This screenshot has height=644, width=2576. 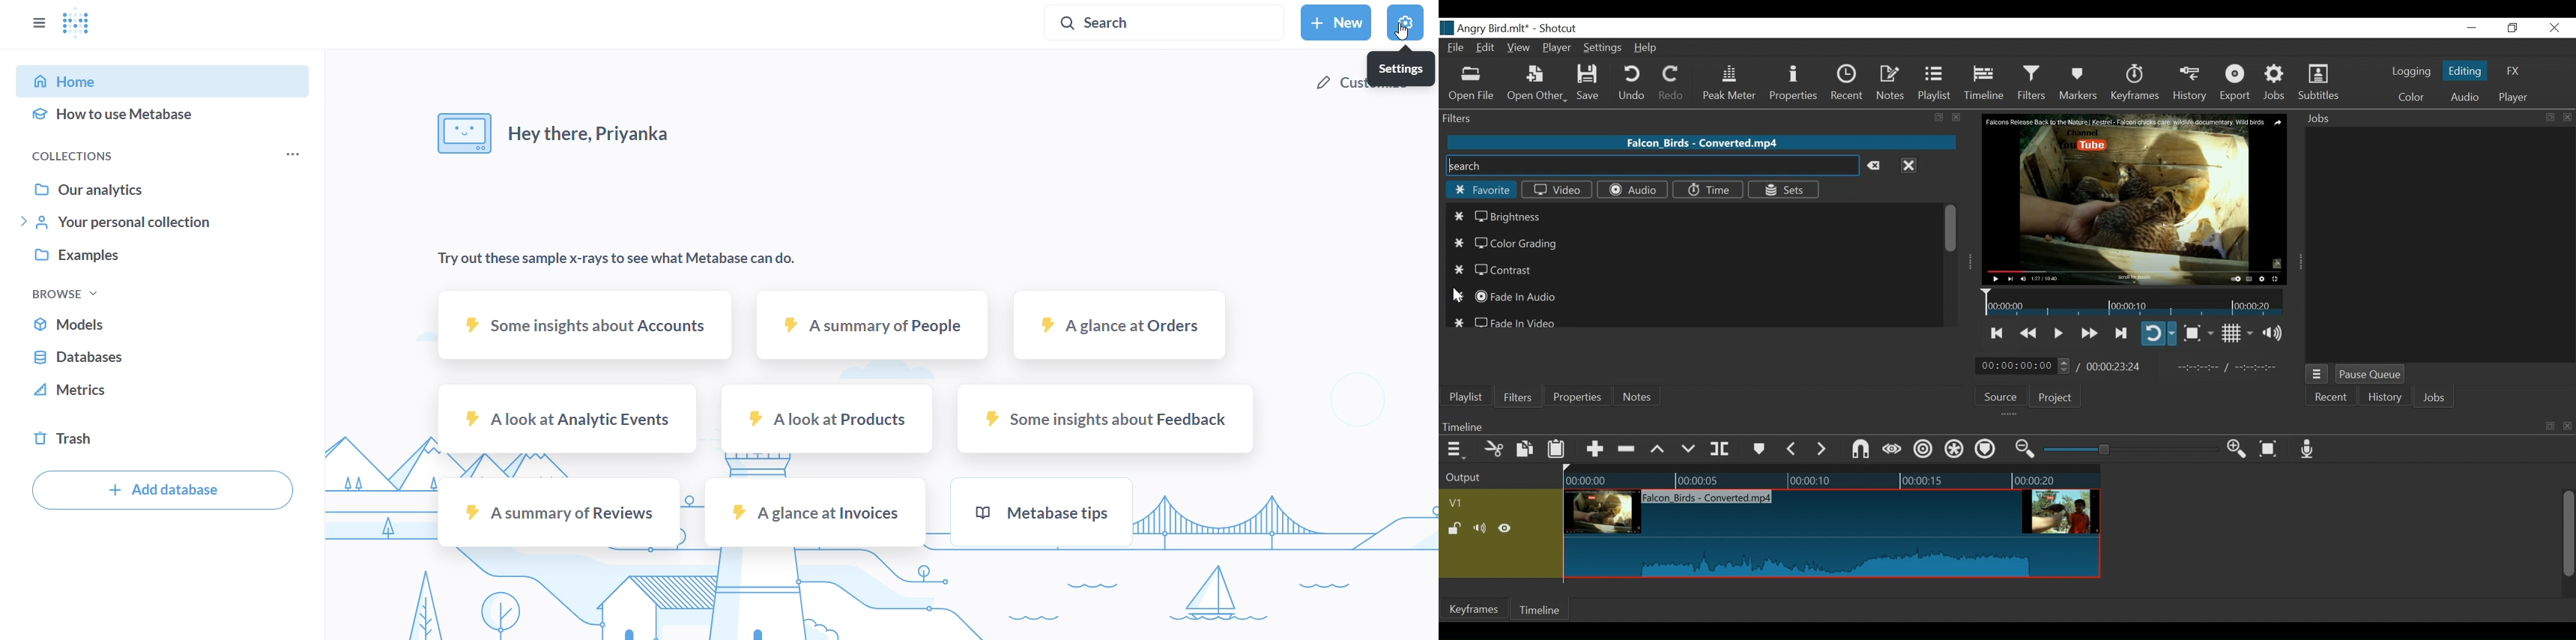 What do you see at coordinates (1672, 83) in the screenshot?
I see `Redo` at bounding box center [1672, 83].